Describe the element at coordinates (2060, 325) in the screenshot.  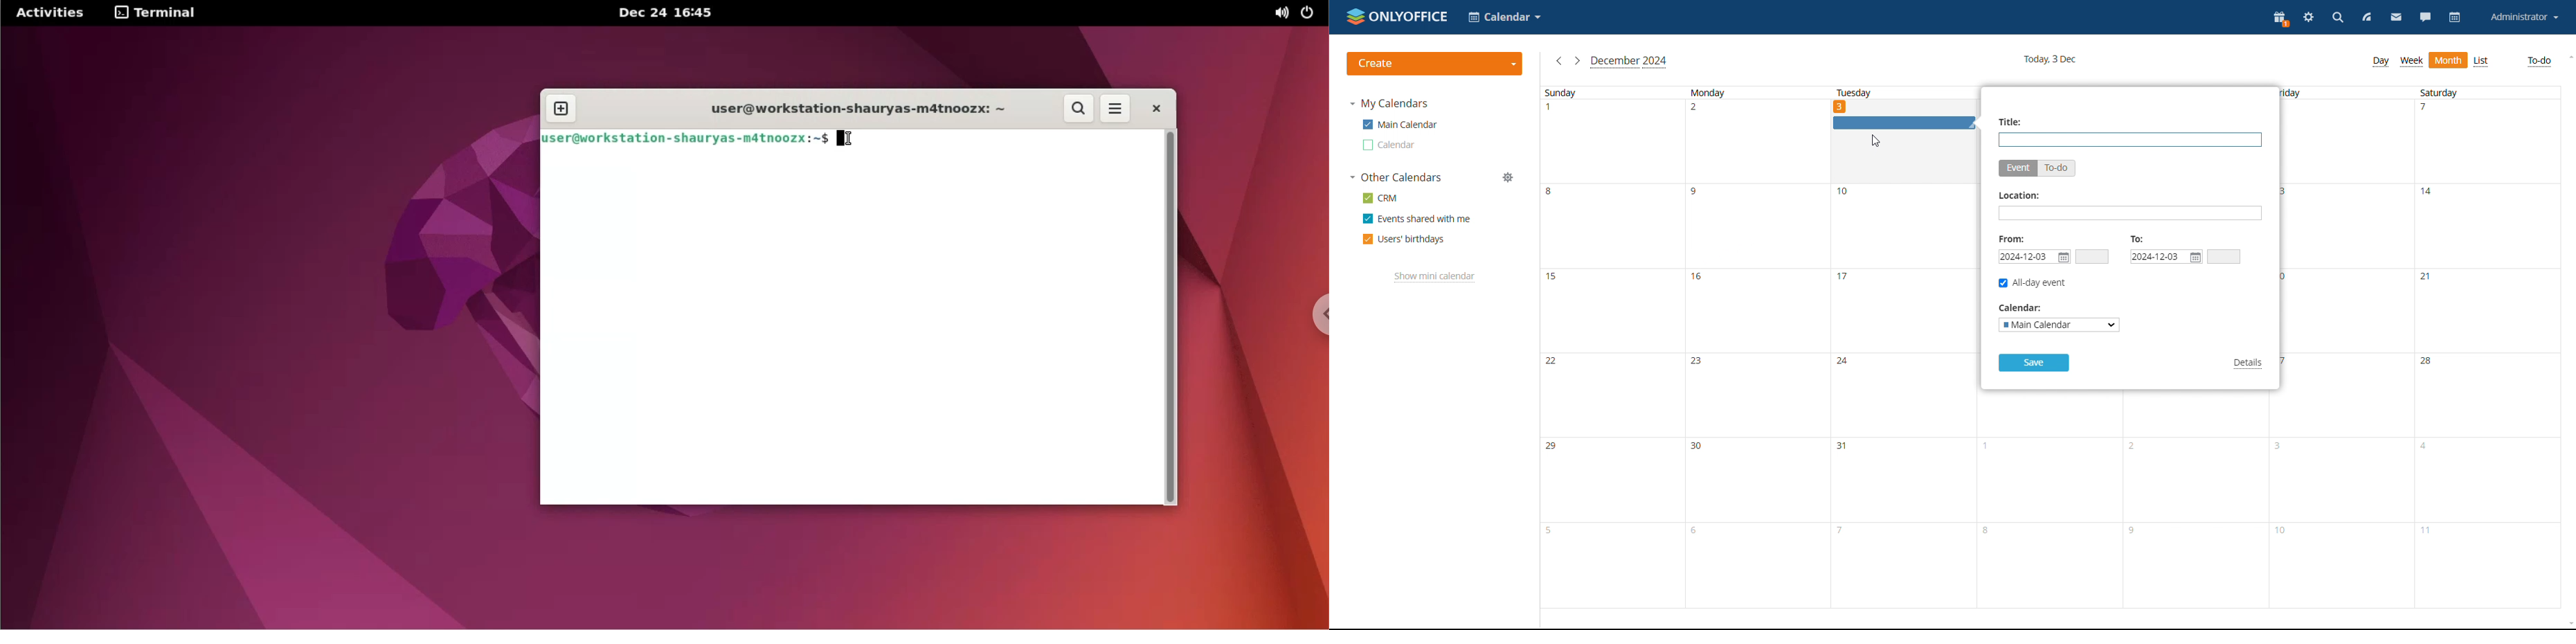
I see `select calendar` at that location.